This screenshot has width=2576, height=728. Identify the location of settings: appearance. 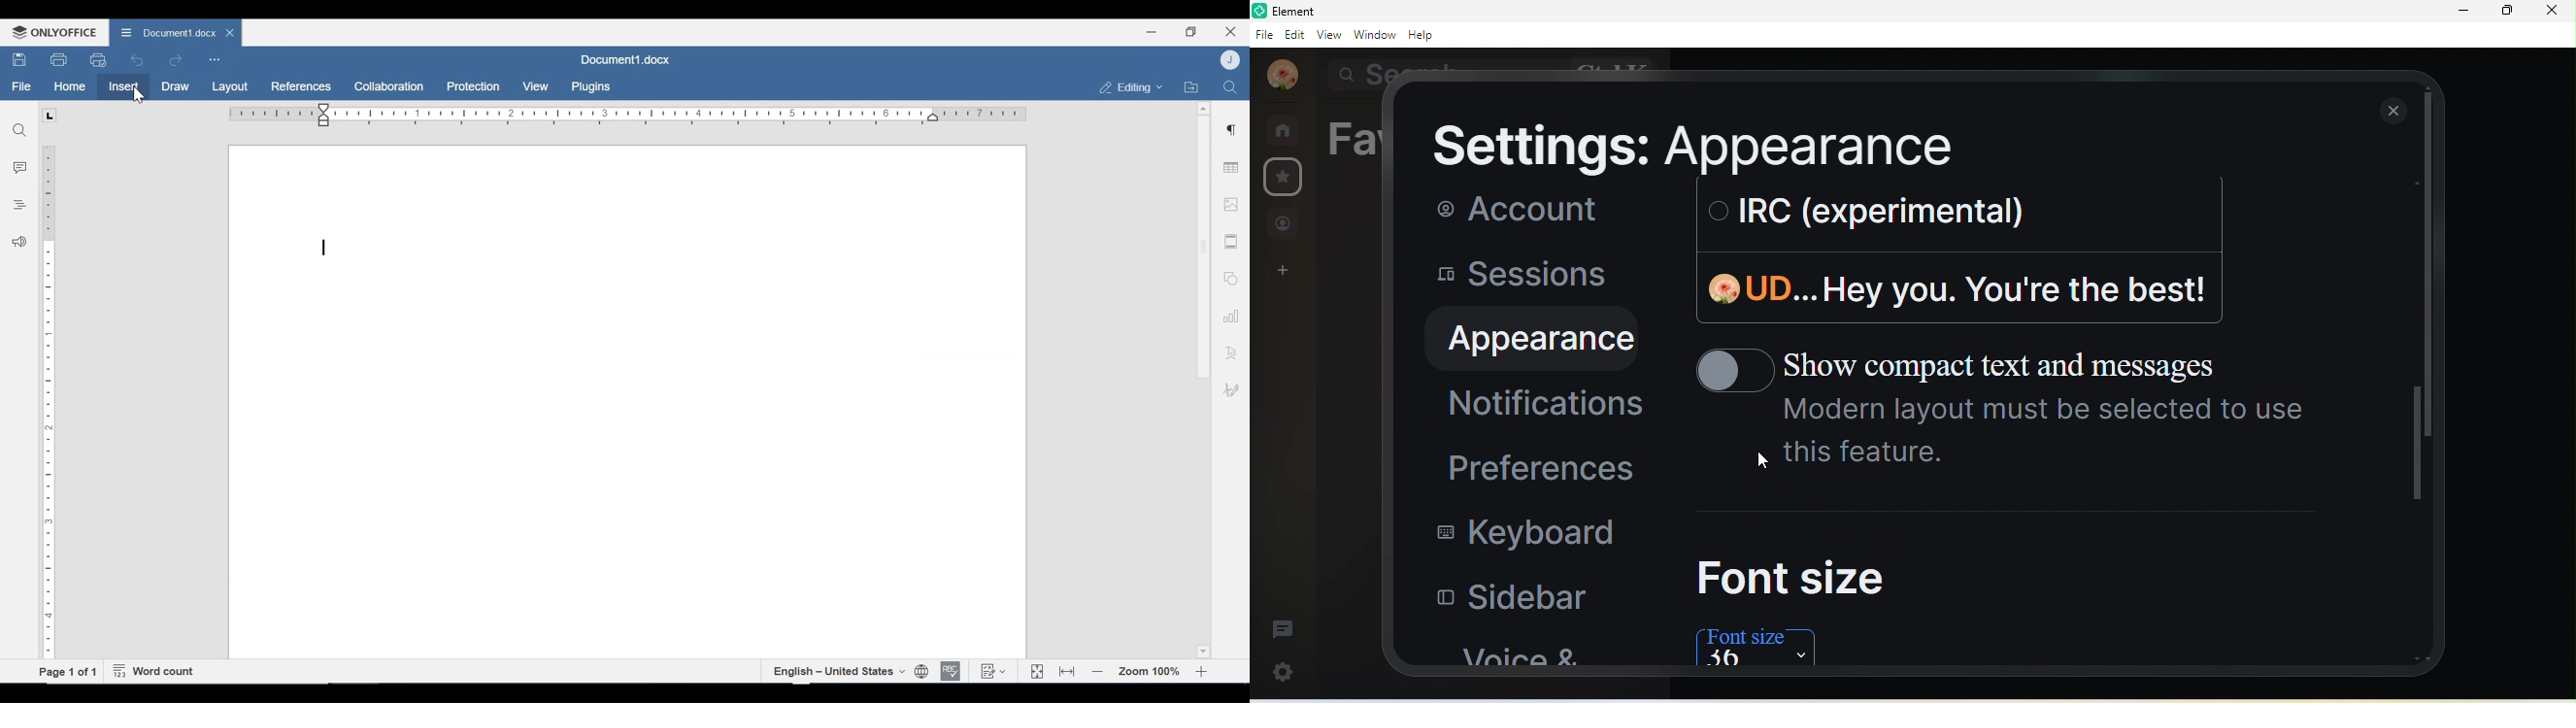
(1681, 148).